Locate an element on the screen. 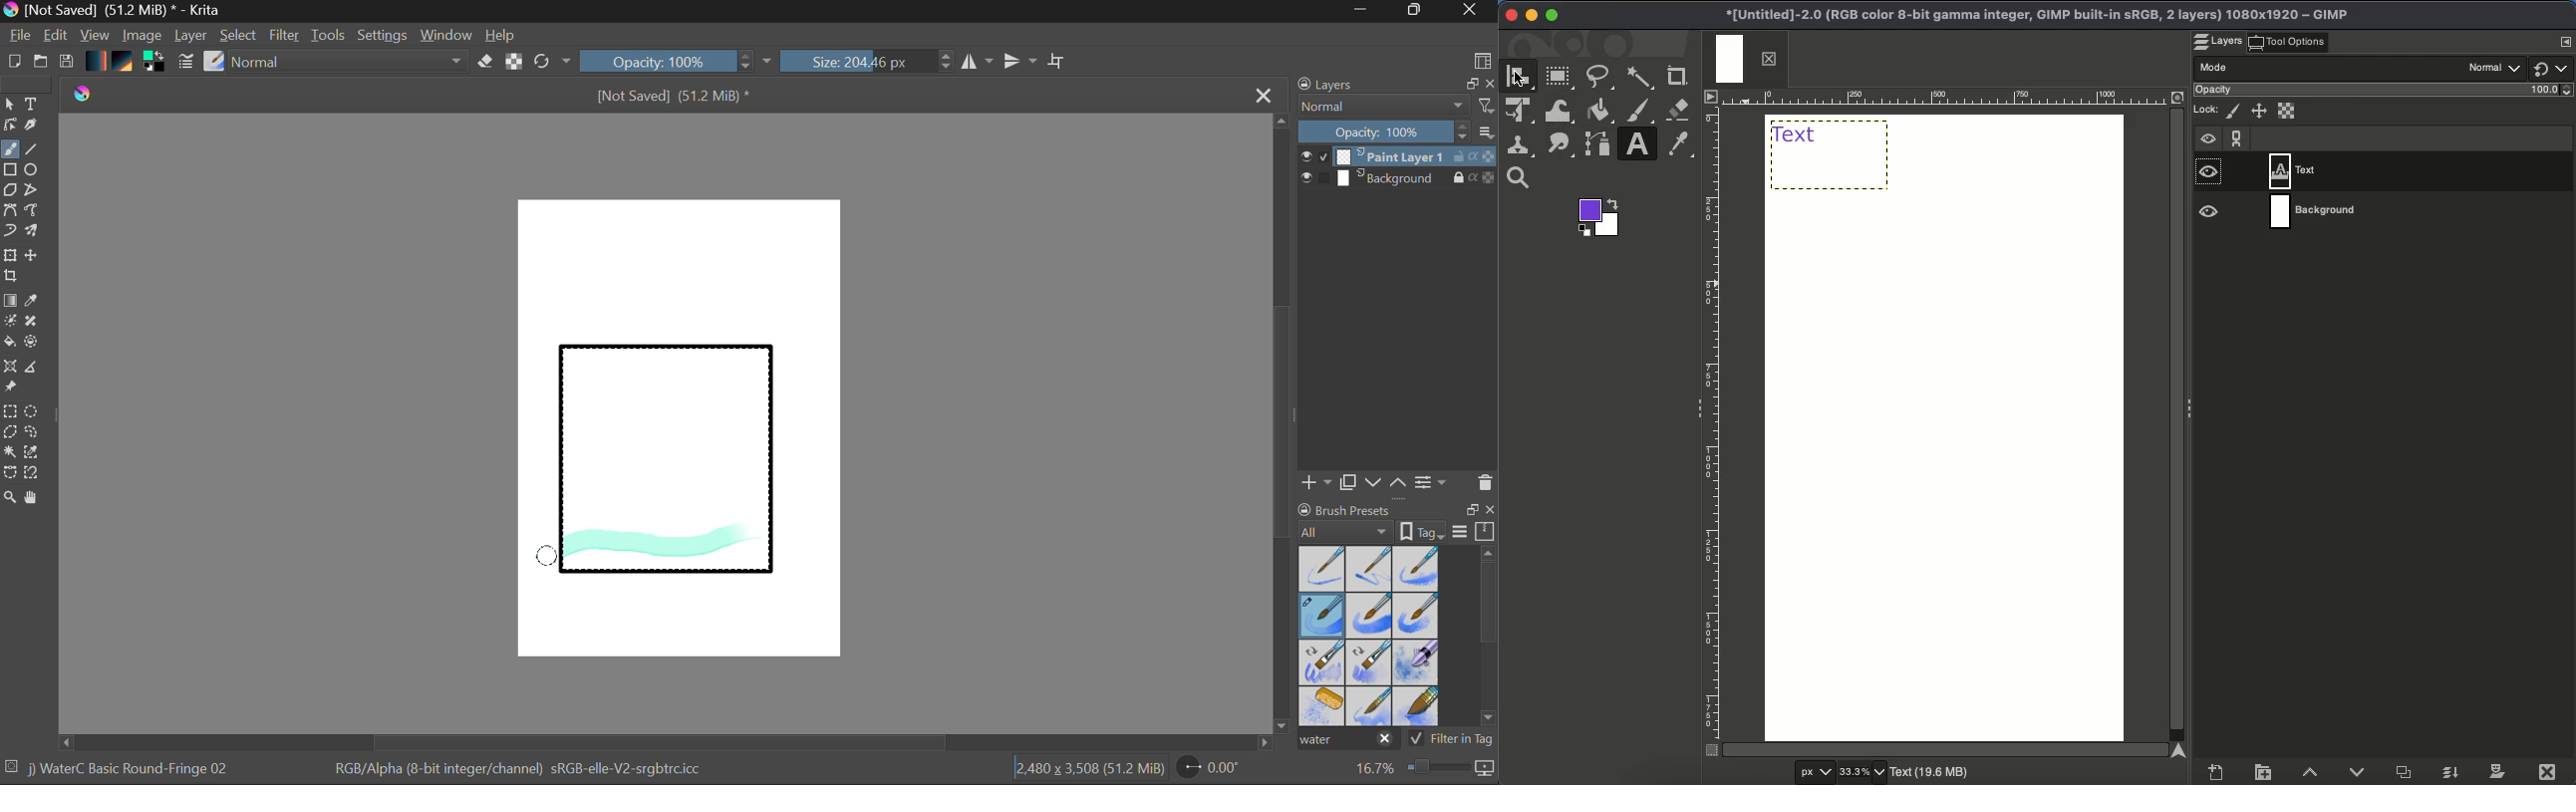 The height and width of the screenshot is (812, 2576). Chain is located at coordinates (2237, 137).